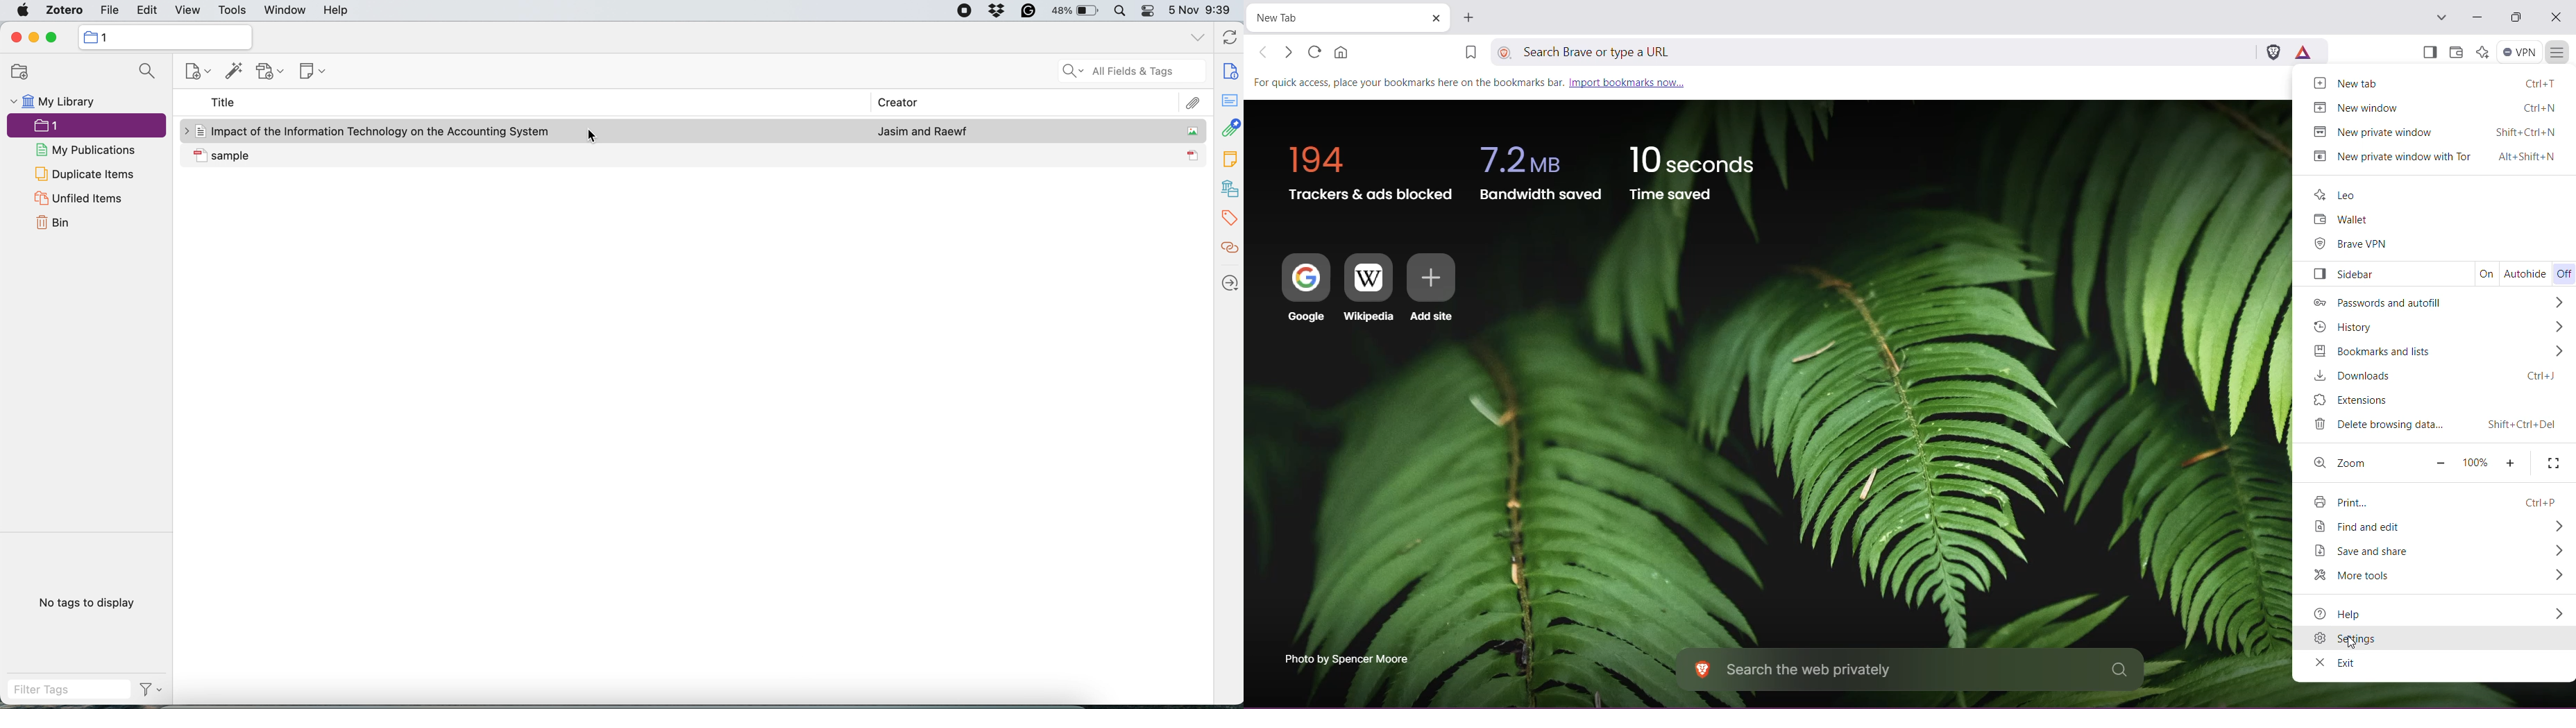 This screenshot has width=2576, height=728. I want to click on bin, so click(54, 222).